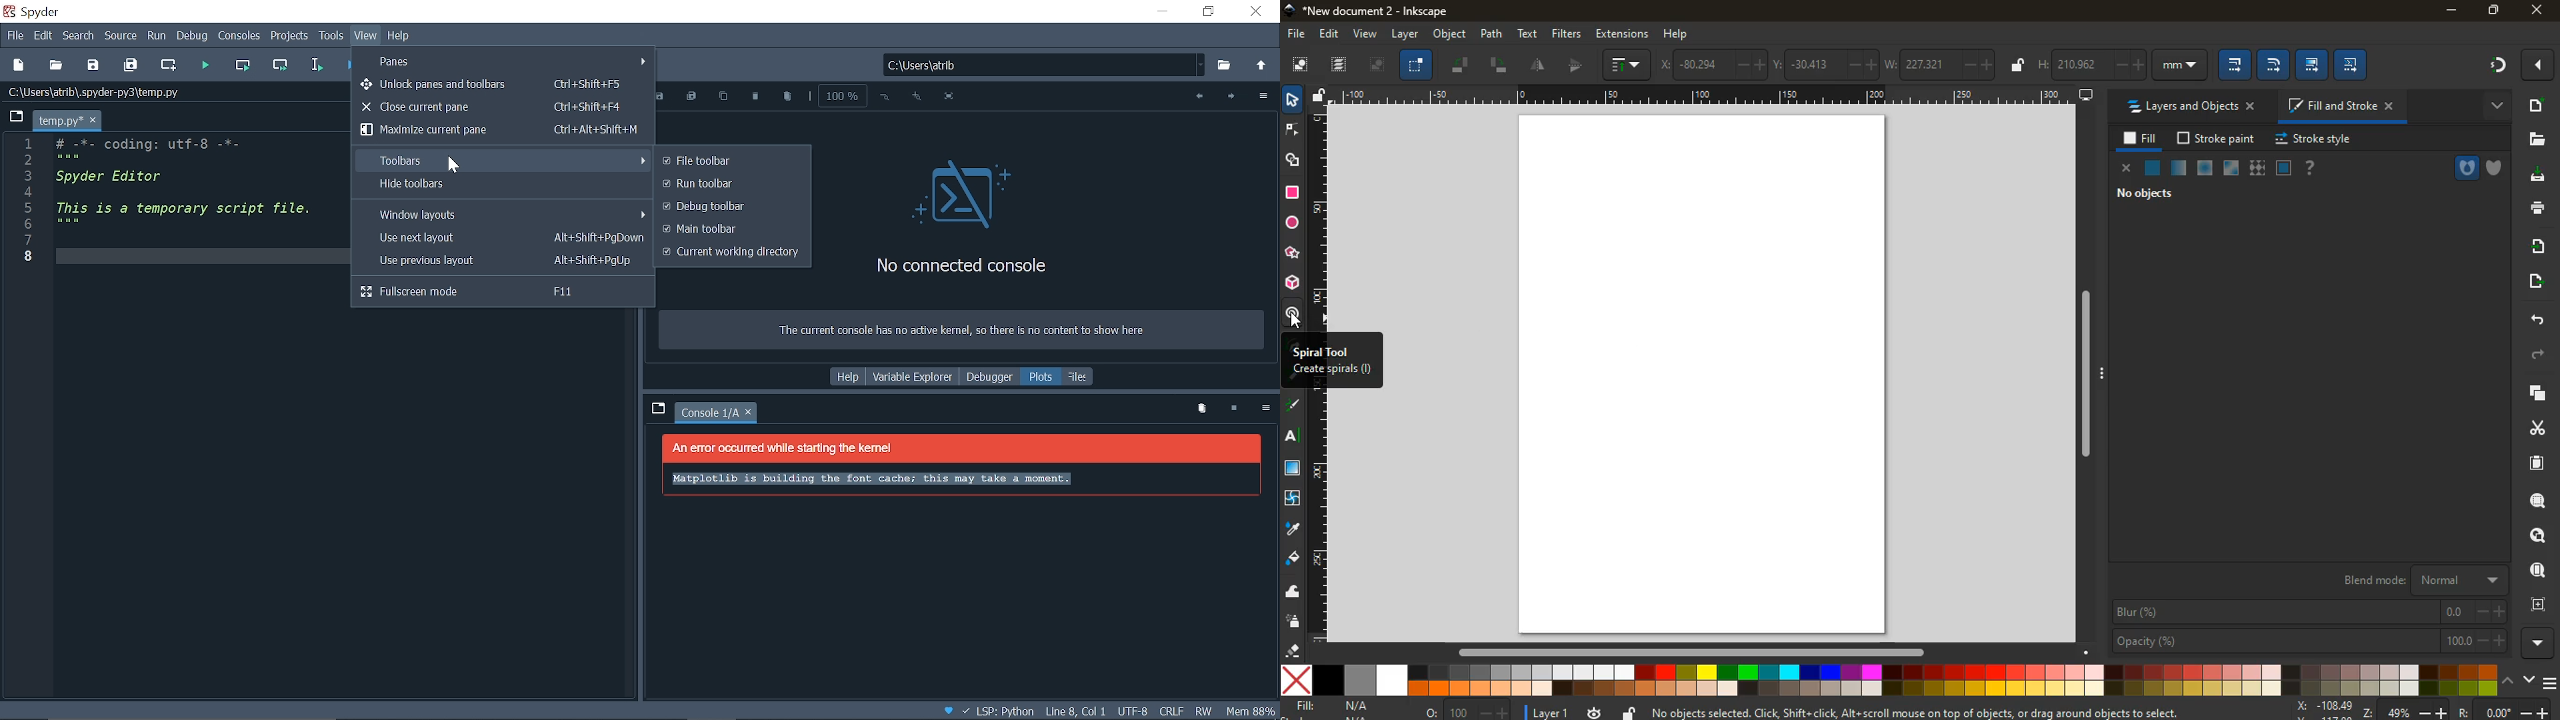 The height and width of the screenshot is (728, 2576). I want to click on Save files, so click(94, 64).